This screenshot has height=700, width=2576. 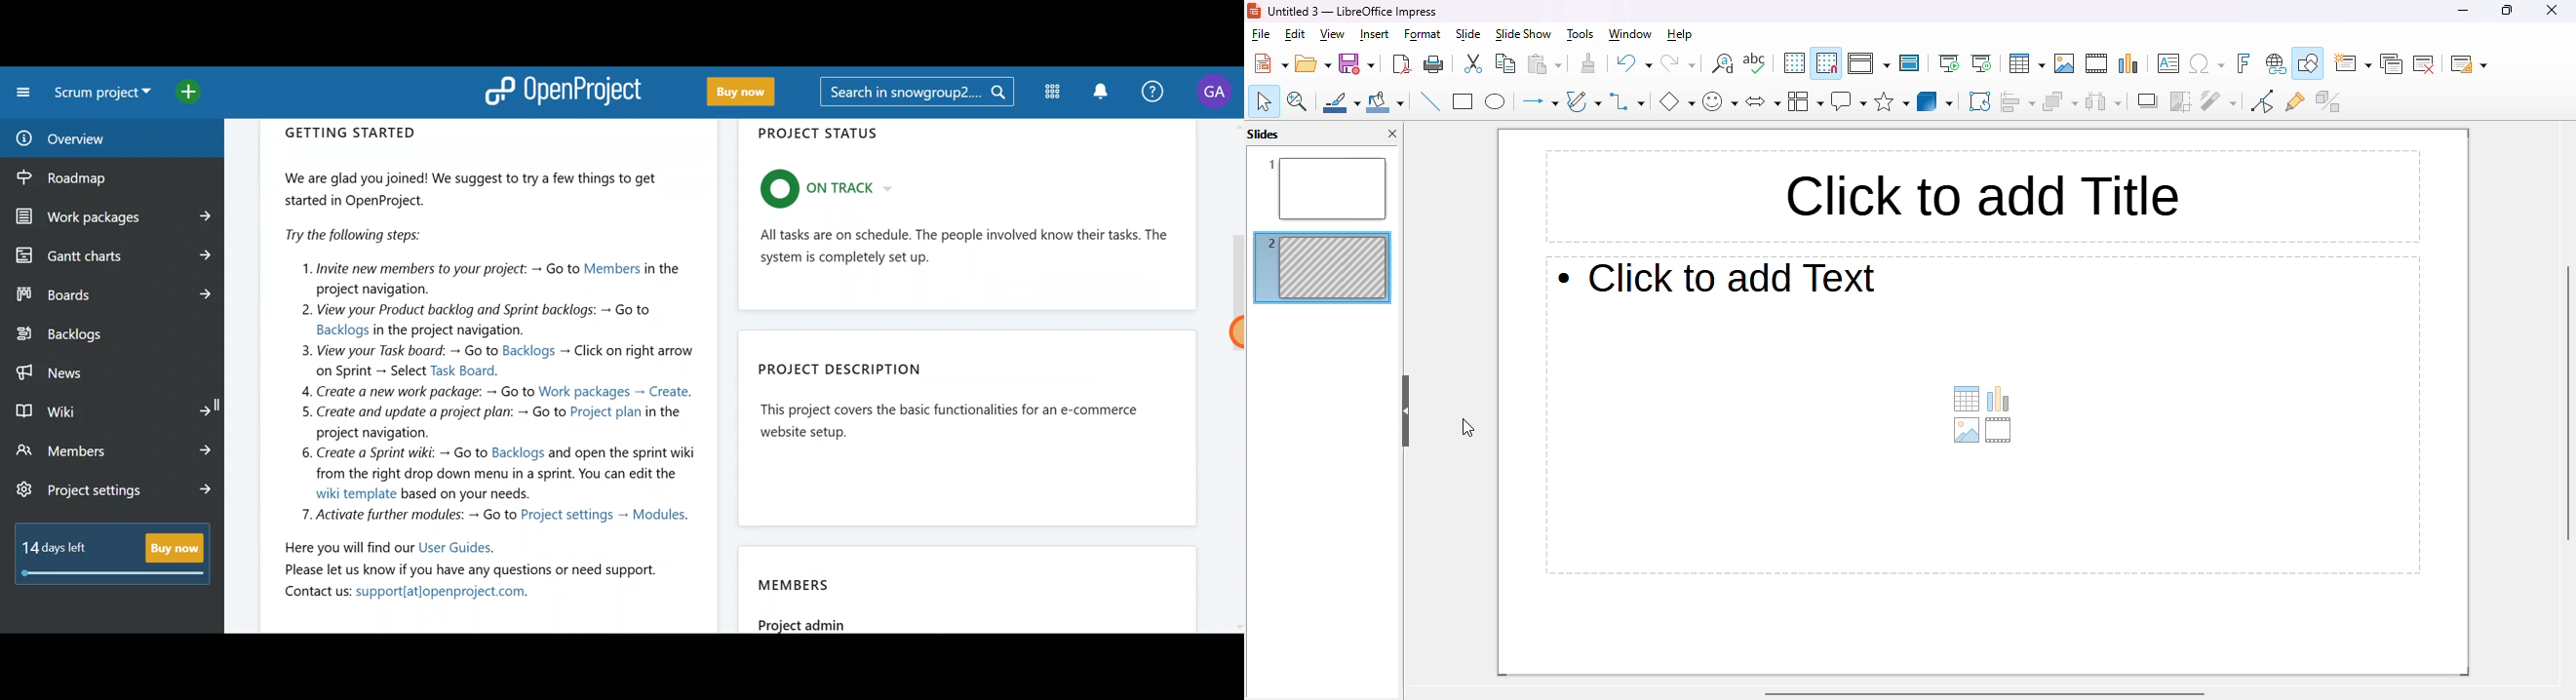 What do you see at coordinates (2104, 100) in the screenshot?
I see `select at least three objects to distribute` at bounding box center [2104, 100].